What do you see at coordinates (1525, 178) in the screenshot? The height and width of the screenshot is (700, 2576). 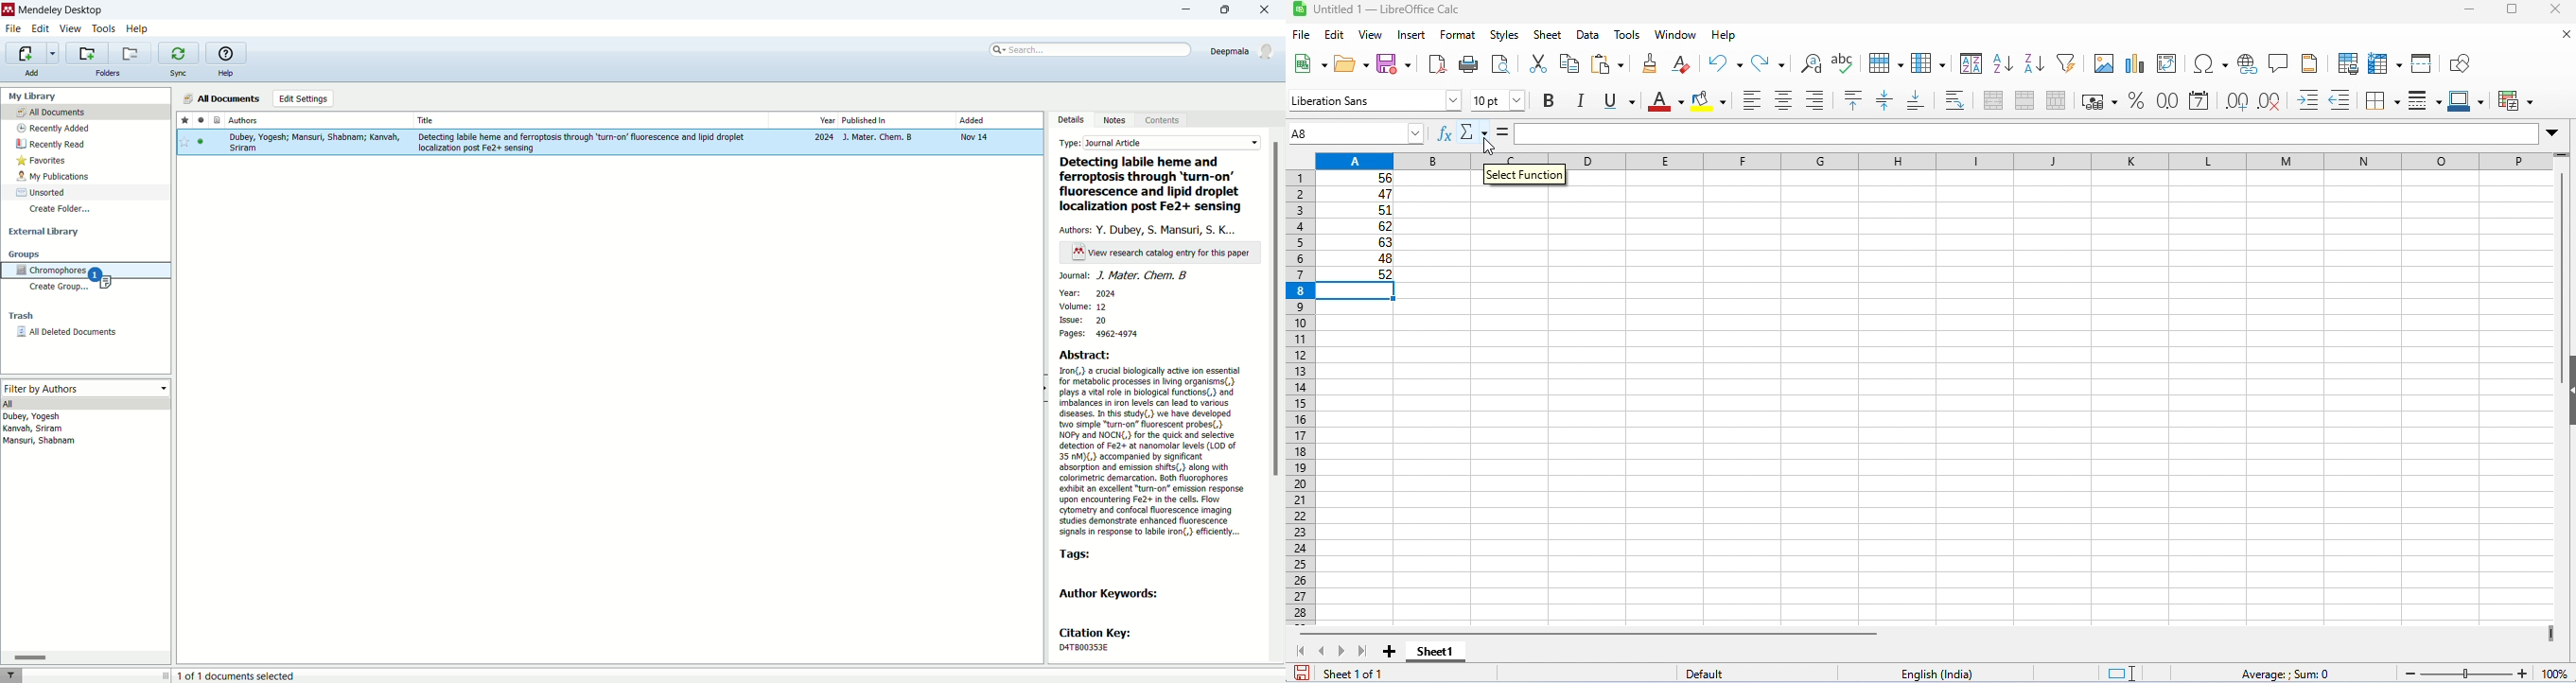 I see `select function dialog box` at bounding box center [1525, 178].